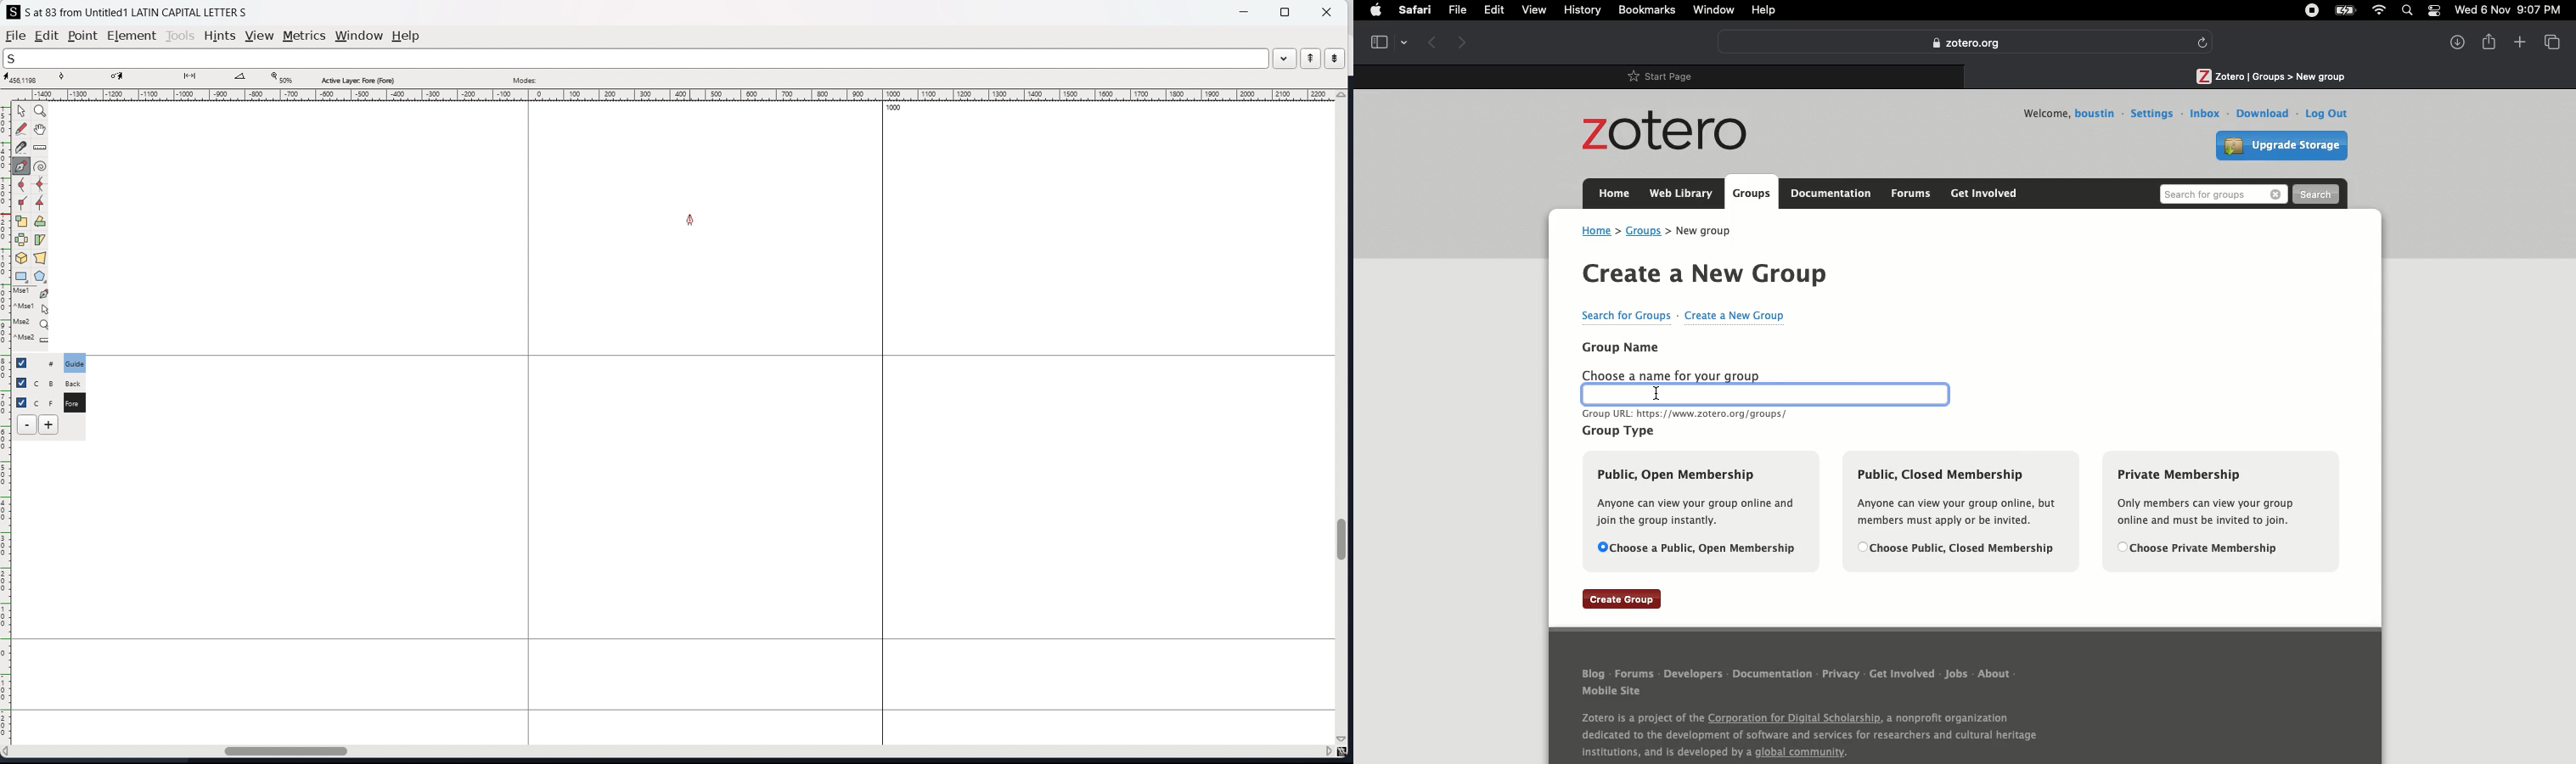  I want to click on Search, so click(2223, 194).